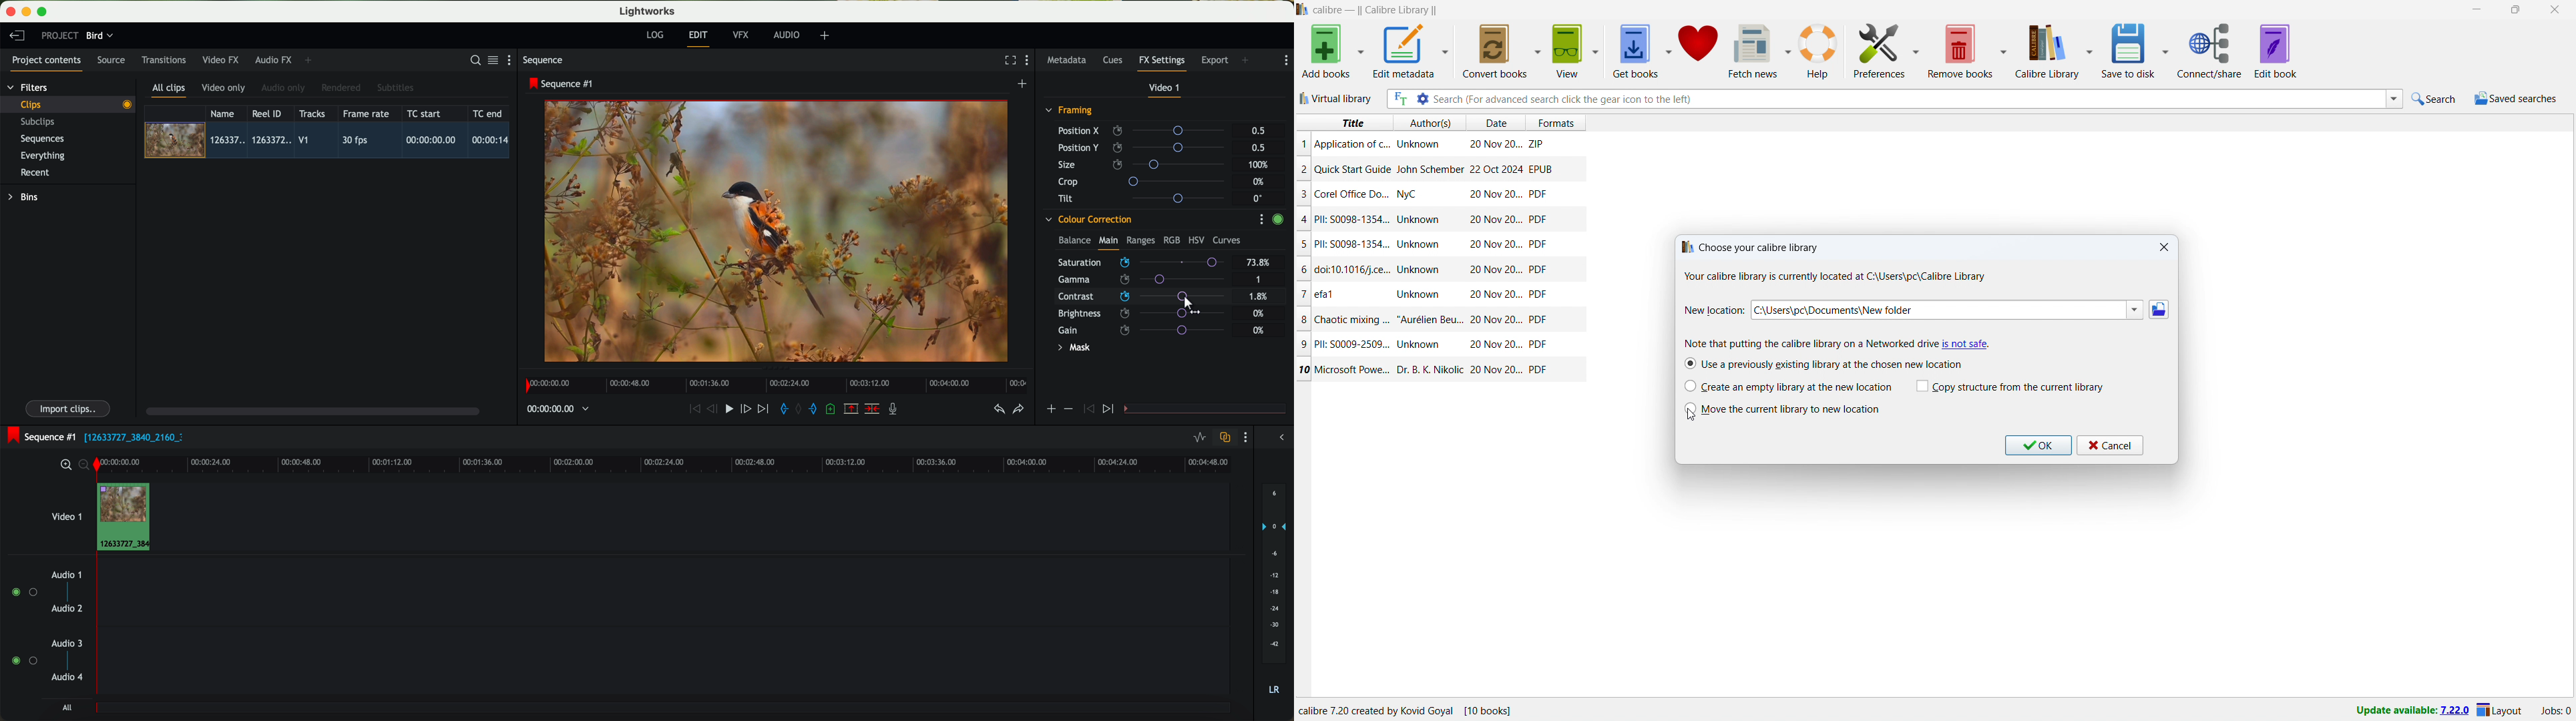  I want to click on Author, so click(1421, 269).